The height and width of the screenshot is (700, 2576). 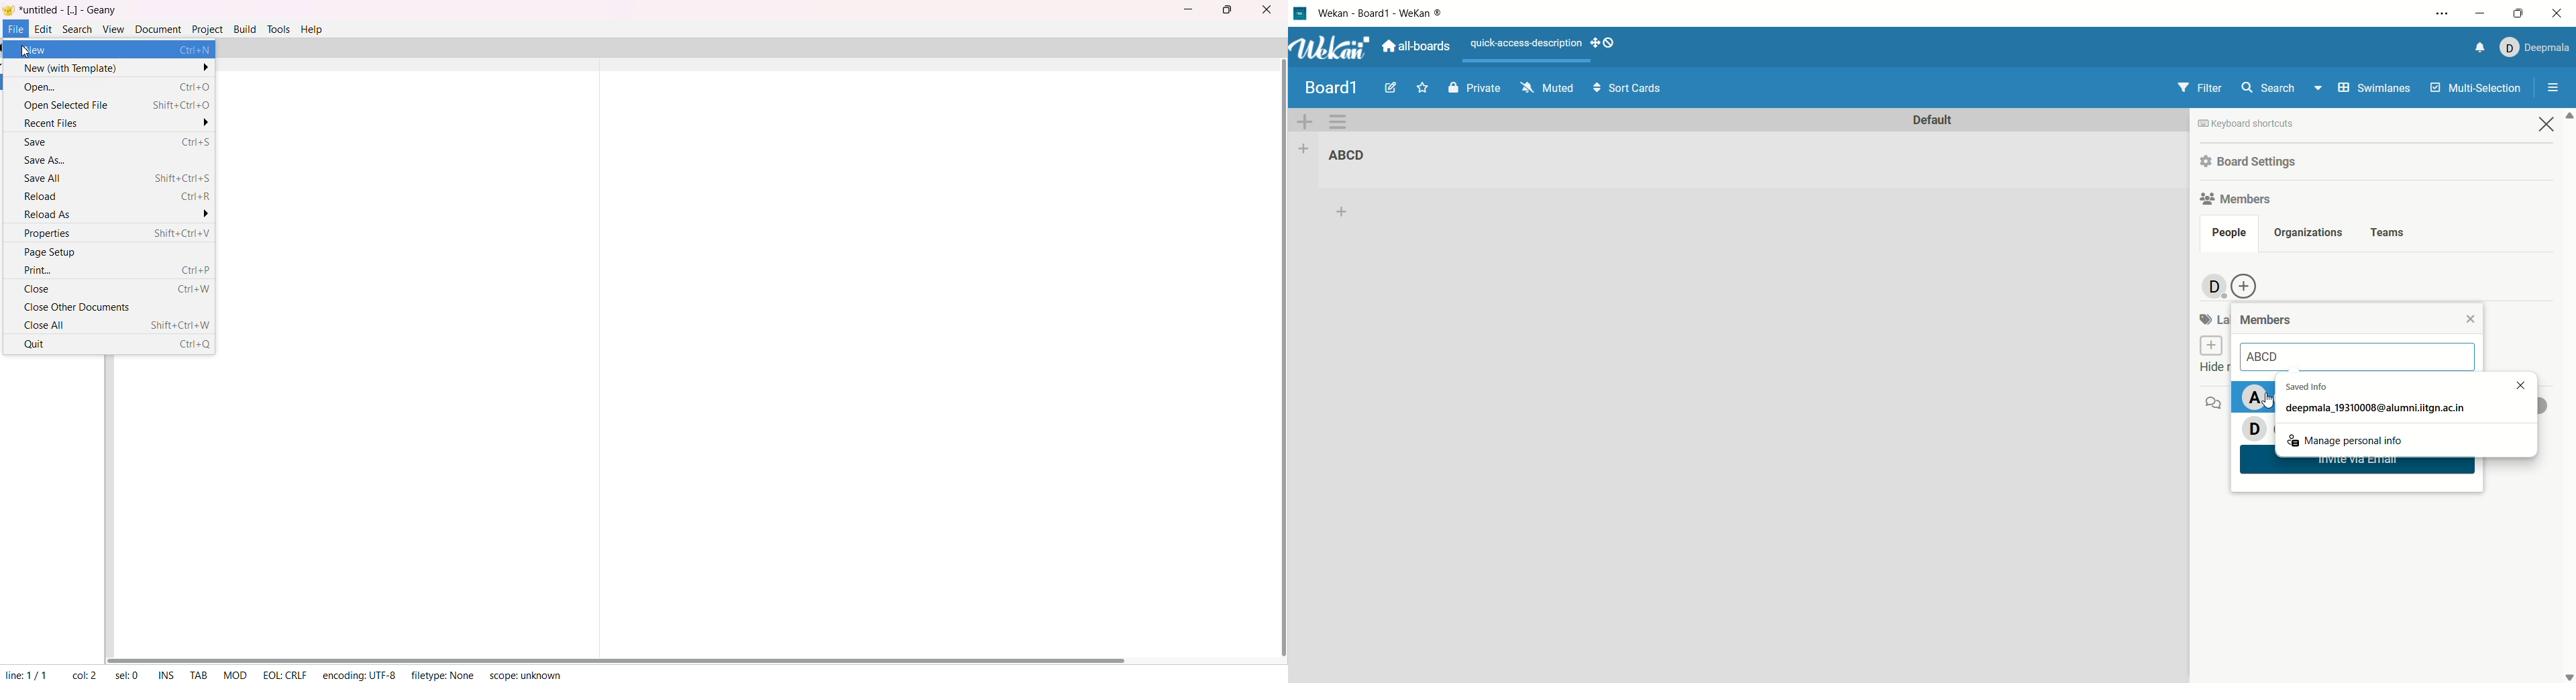 What do you see at coordinates (114, 213) in the screenshot?
I see `reload as` at bounding box center [114, 213].